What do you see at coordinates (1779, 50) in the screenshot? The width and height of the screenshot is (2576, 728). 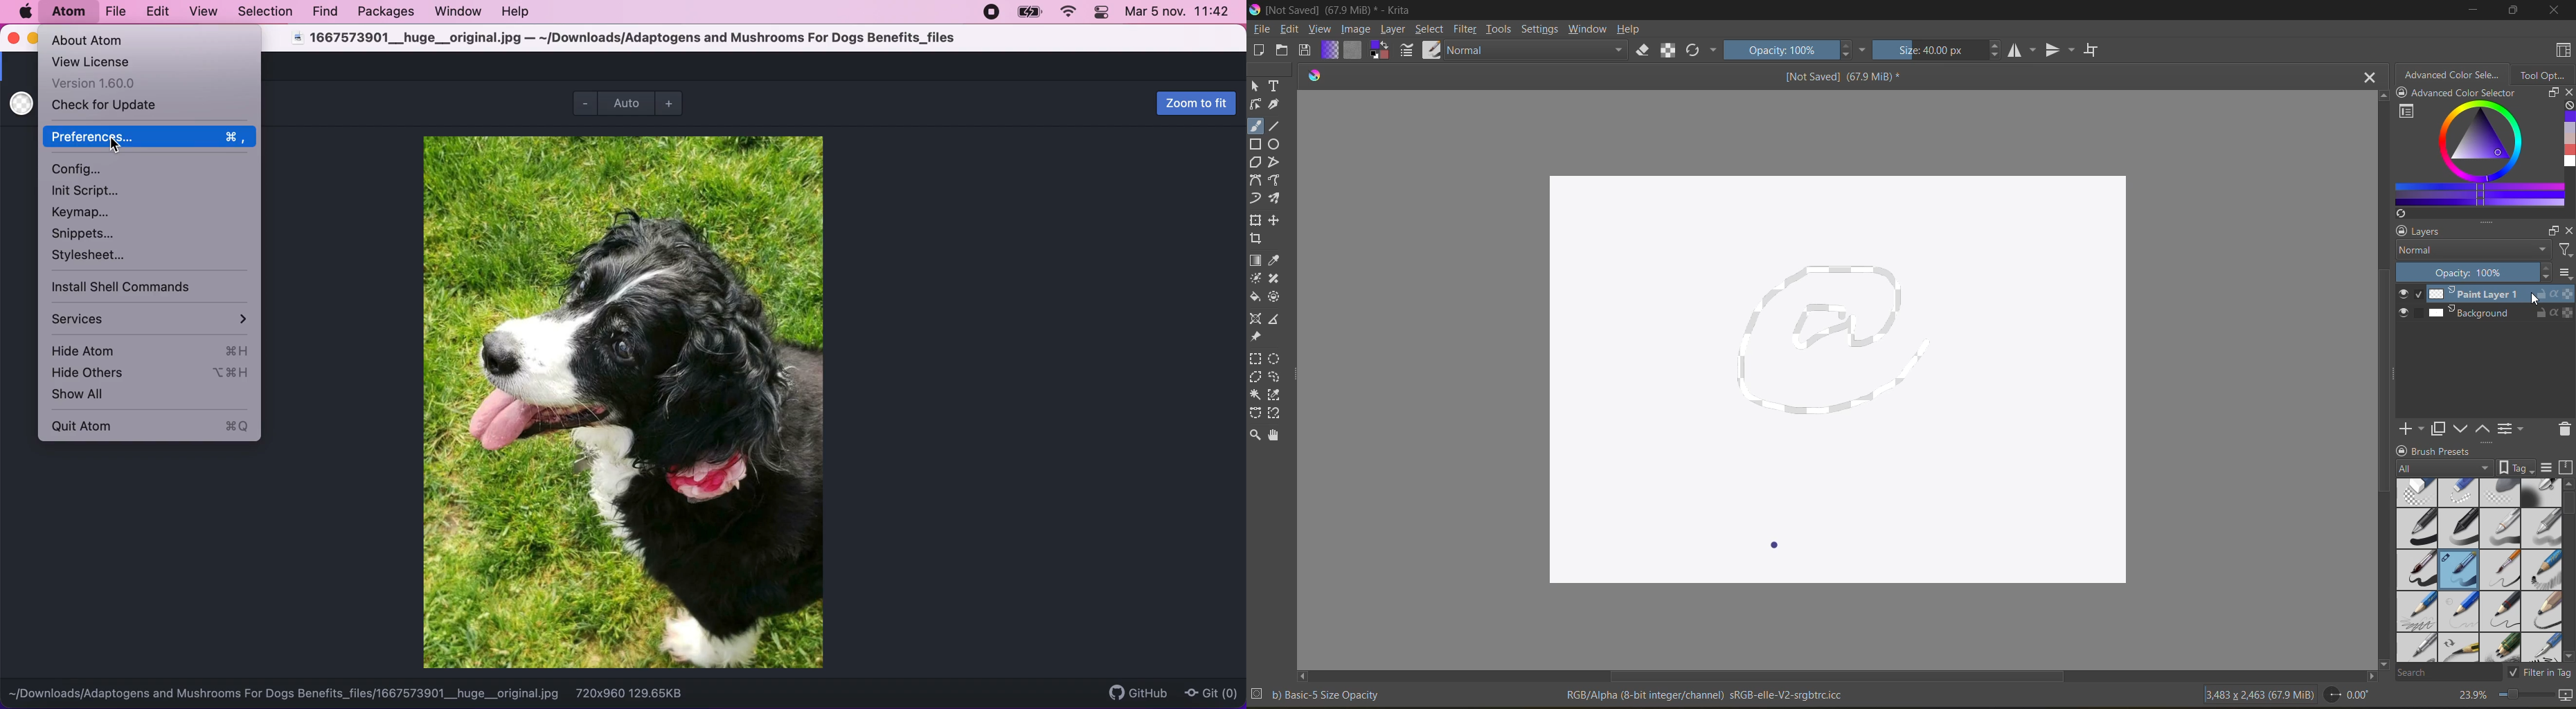 I see `opacity` at bounding box center [1779, 50].